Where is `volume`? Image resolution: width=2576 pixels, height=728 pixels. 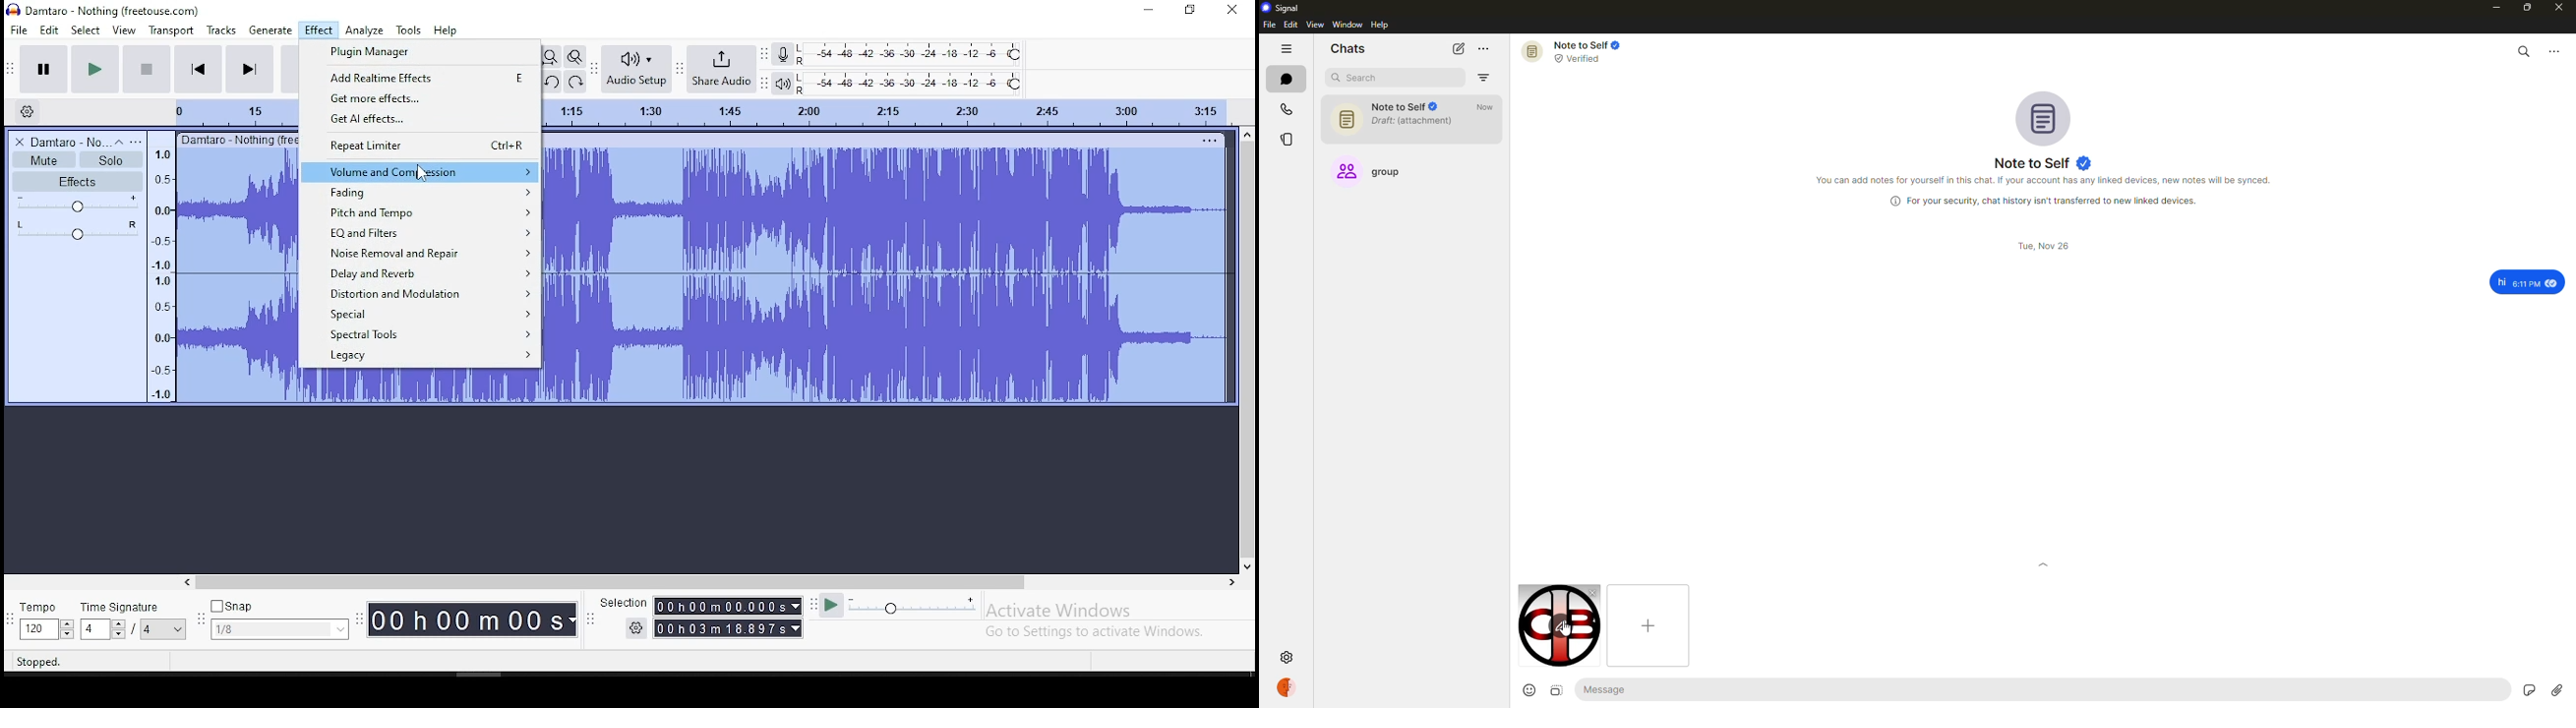 volume is located at coordinates (76, 205).